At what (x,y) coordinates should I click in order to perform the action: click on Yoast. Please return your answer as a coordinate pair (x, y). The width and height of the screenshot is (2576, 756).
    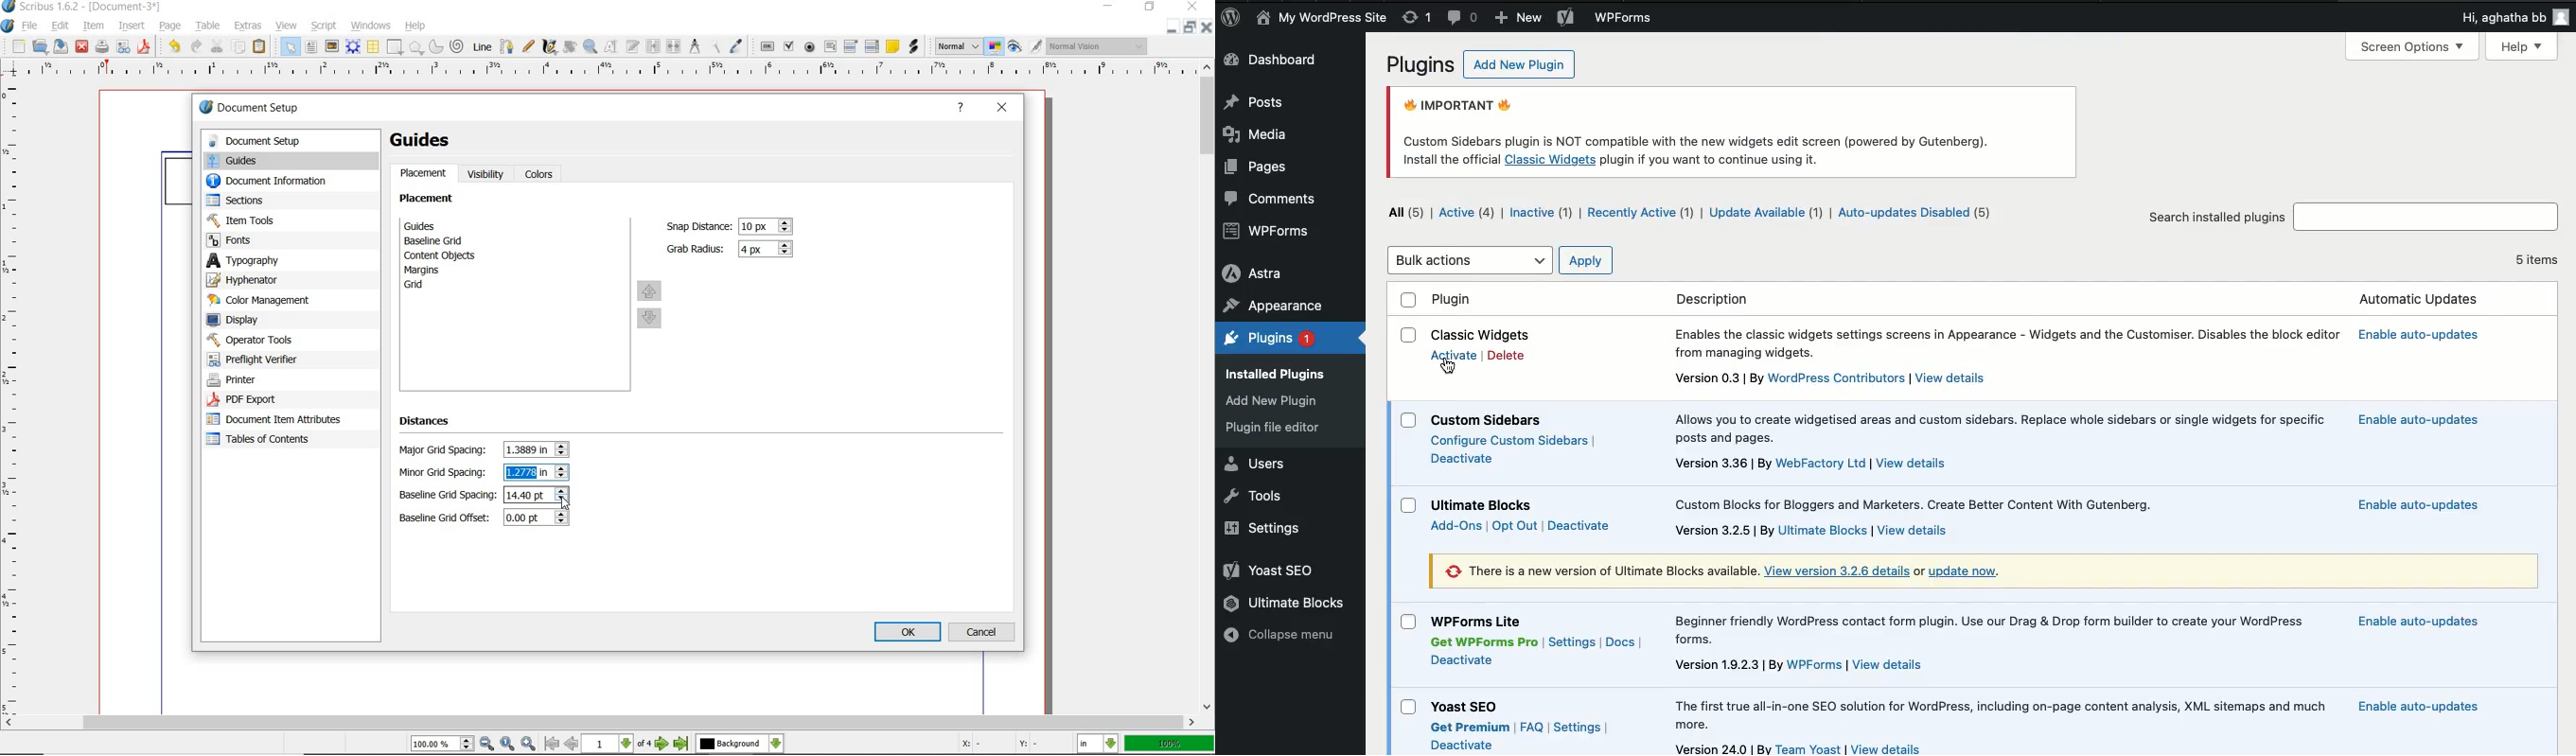
    Looking at the image, I should click on (1271, 571).